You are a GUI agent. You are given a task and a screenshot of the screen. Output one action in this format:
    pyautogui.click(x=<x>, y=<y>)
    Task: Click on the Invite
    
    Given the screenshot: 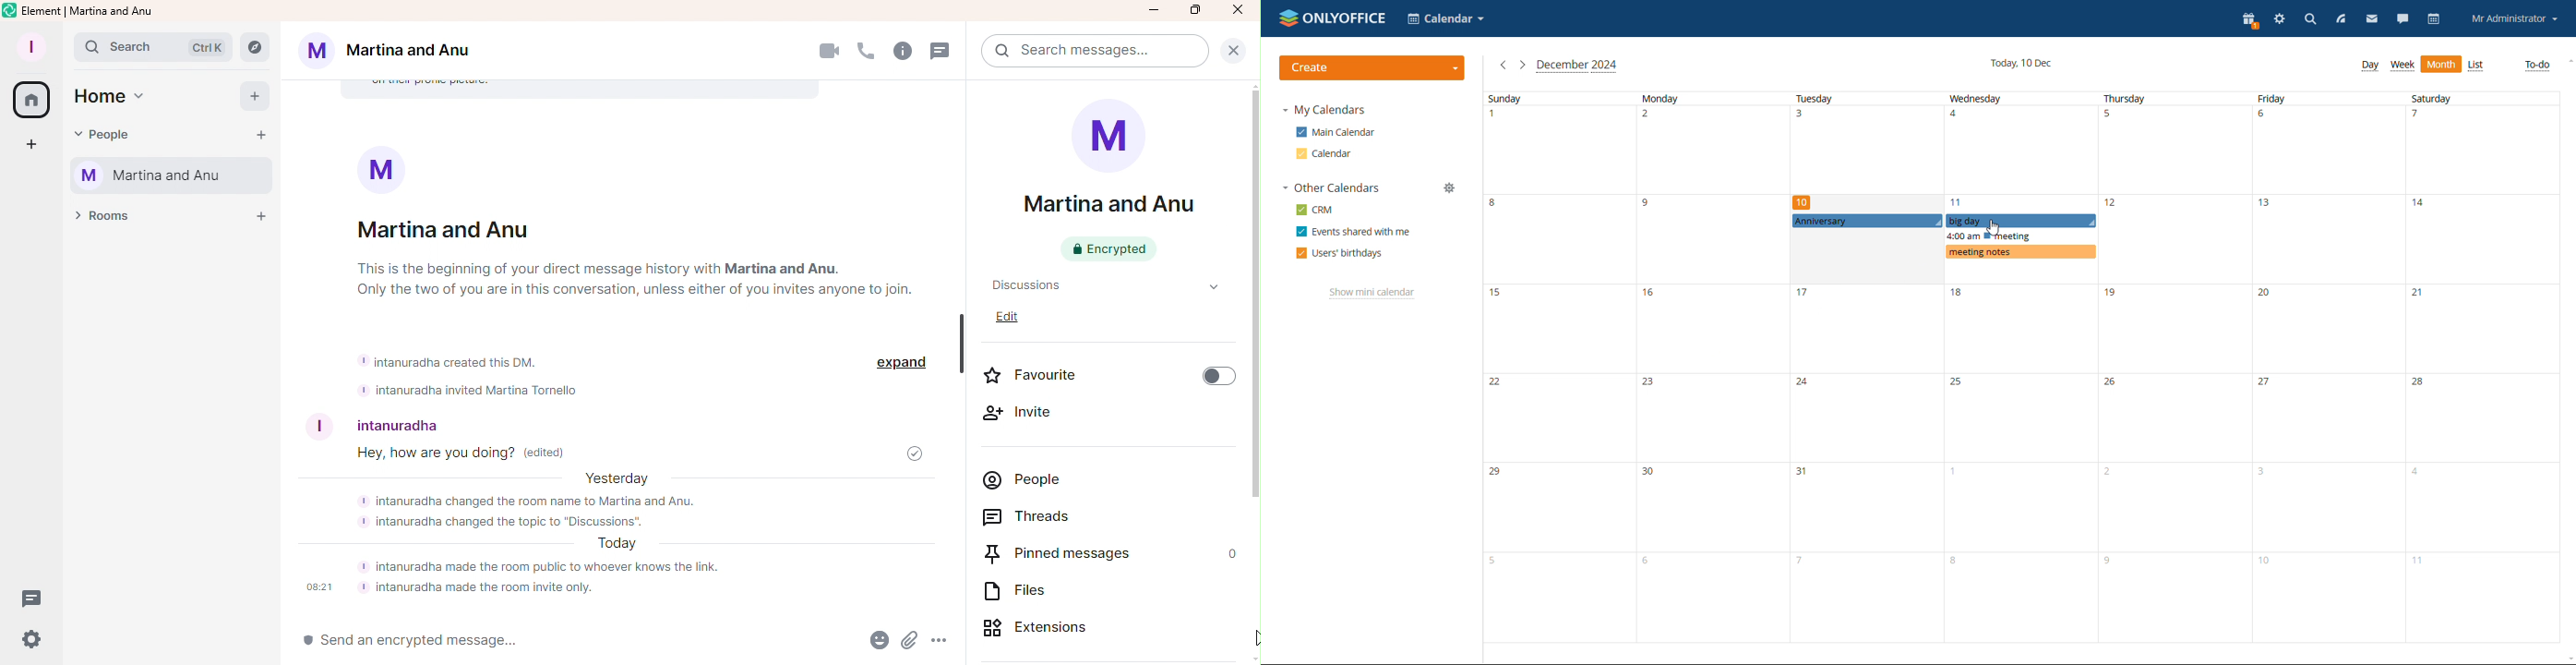 What is the action you would take?
    pyautogui.click(x=1040, y=415)
    